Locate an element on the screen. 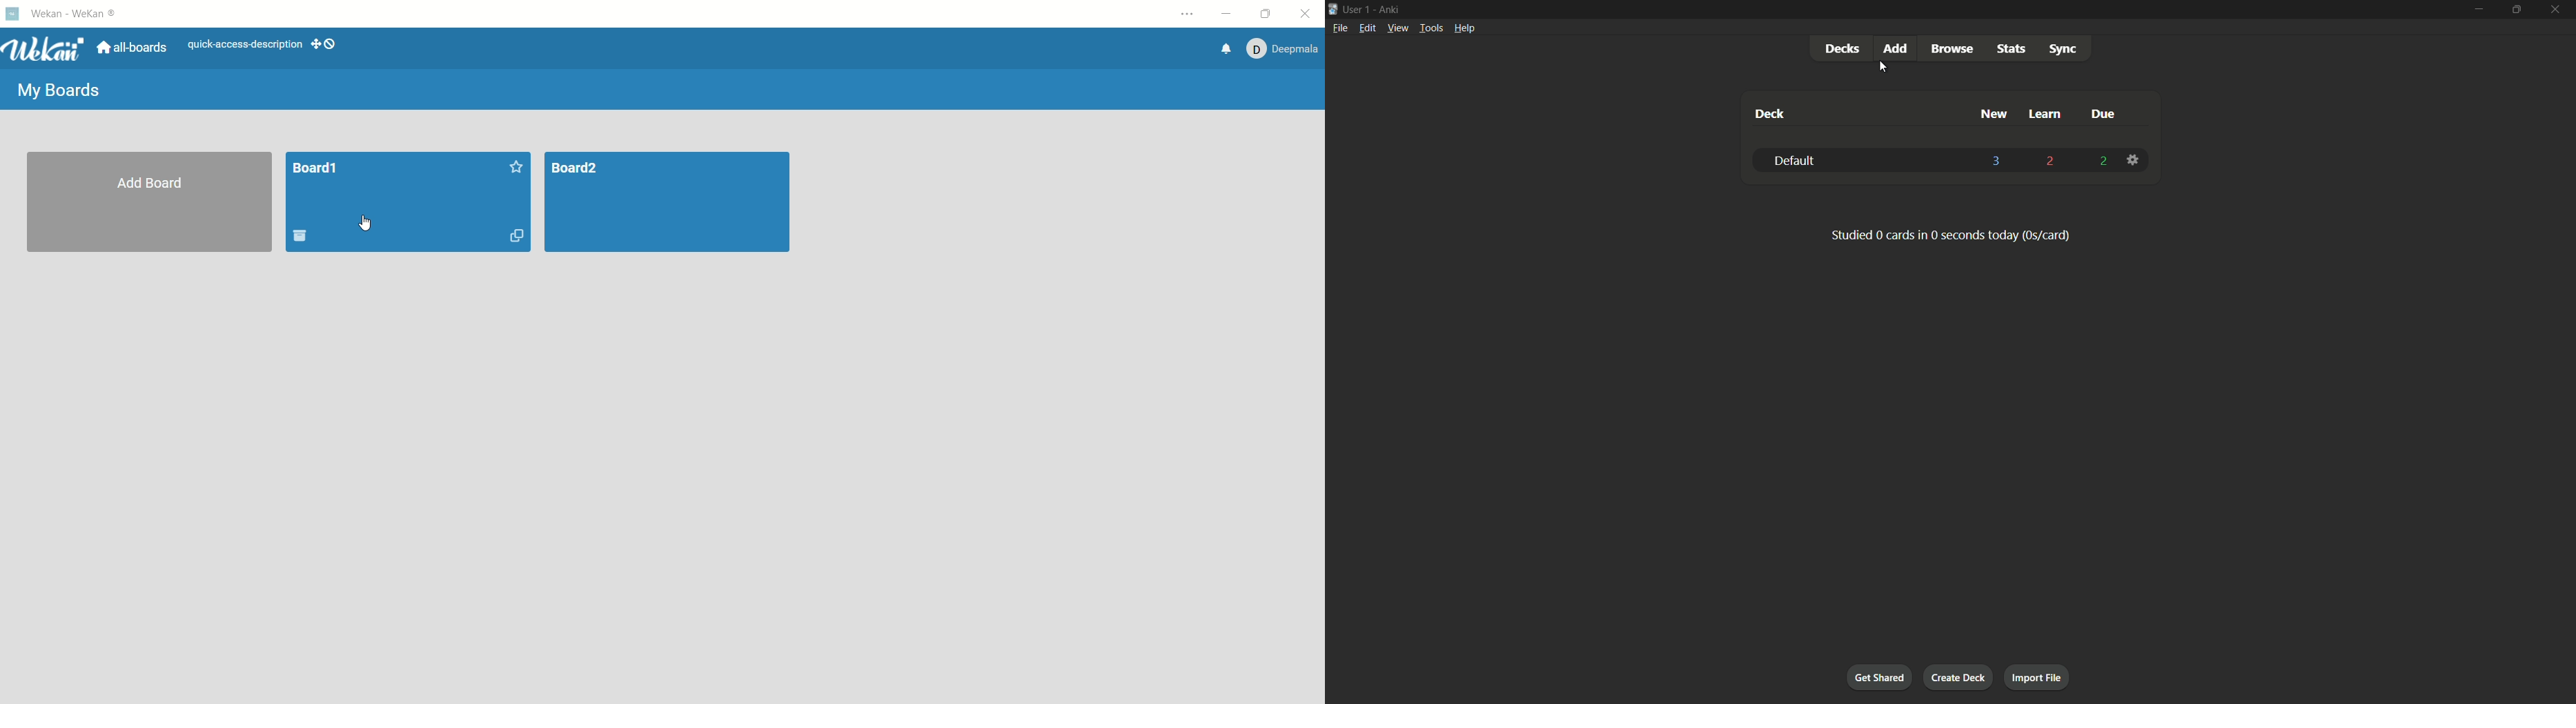  default is located at coordinates (1792, 162).